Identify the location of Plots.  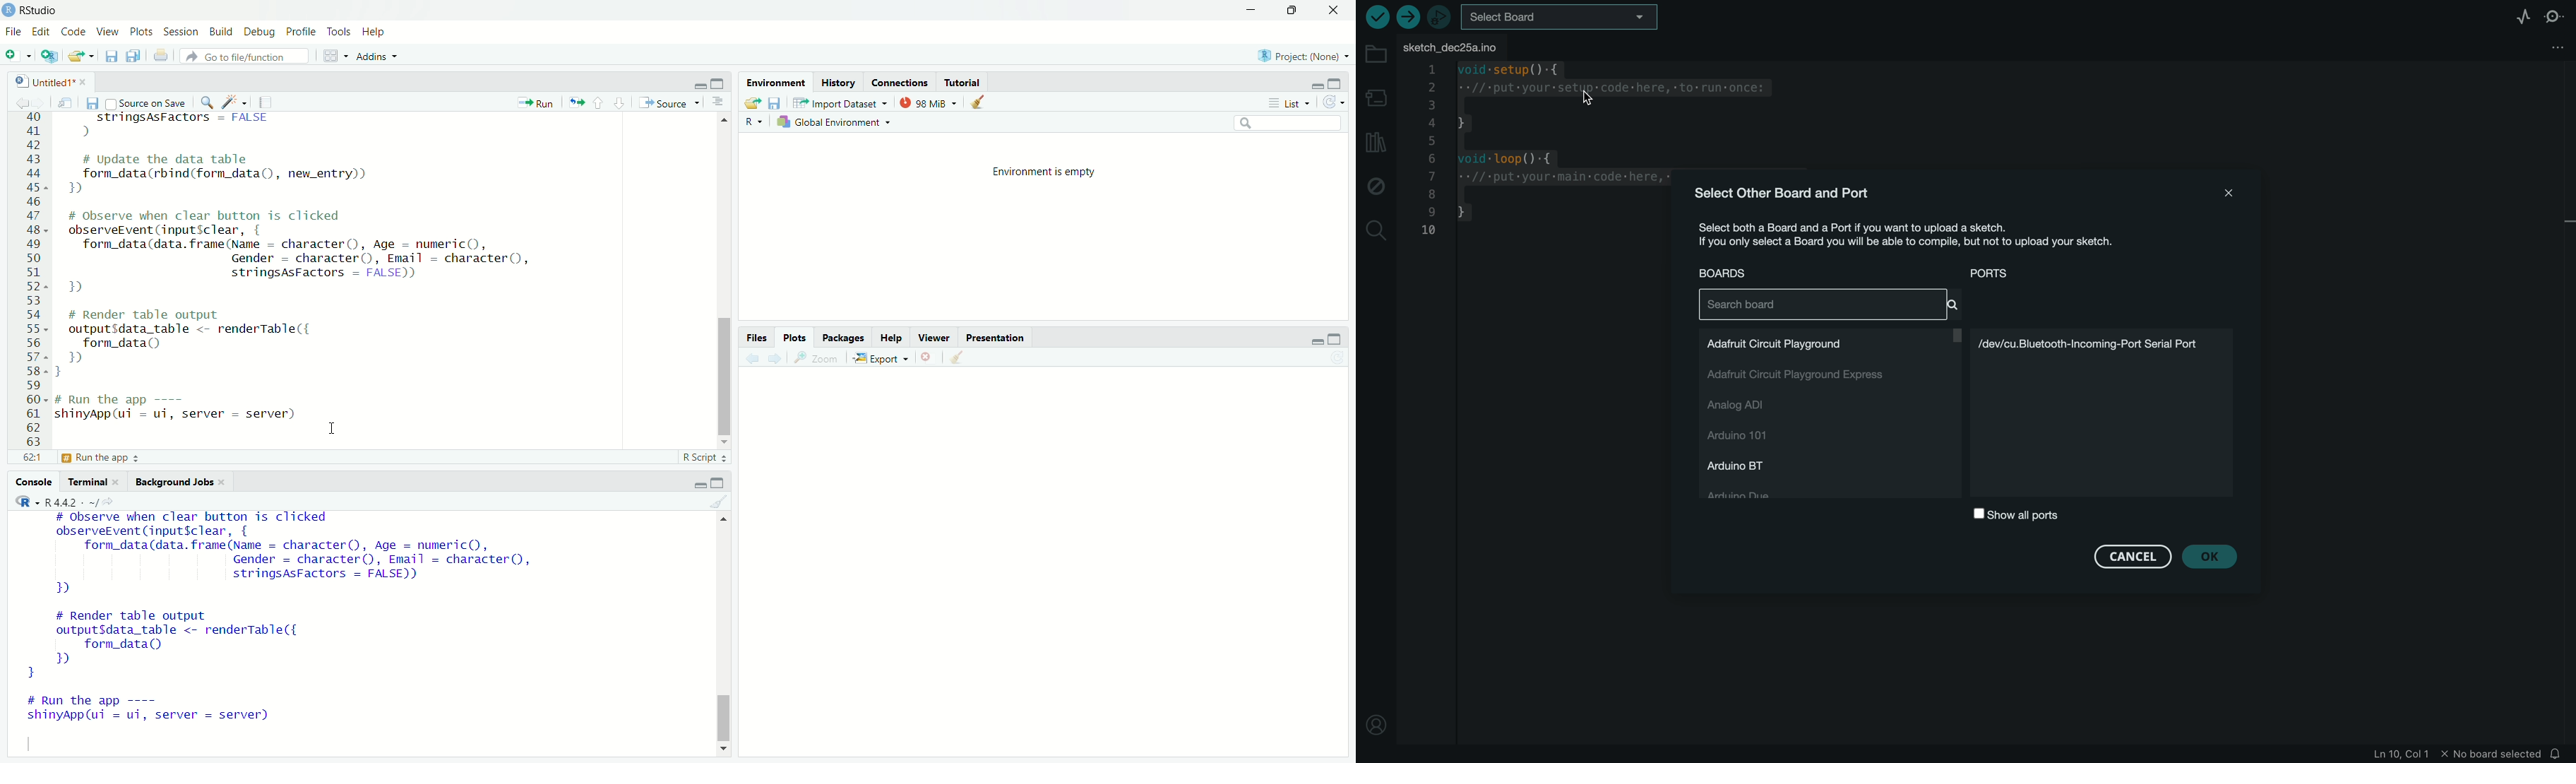
(141, 32).